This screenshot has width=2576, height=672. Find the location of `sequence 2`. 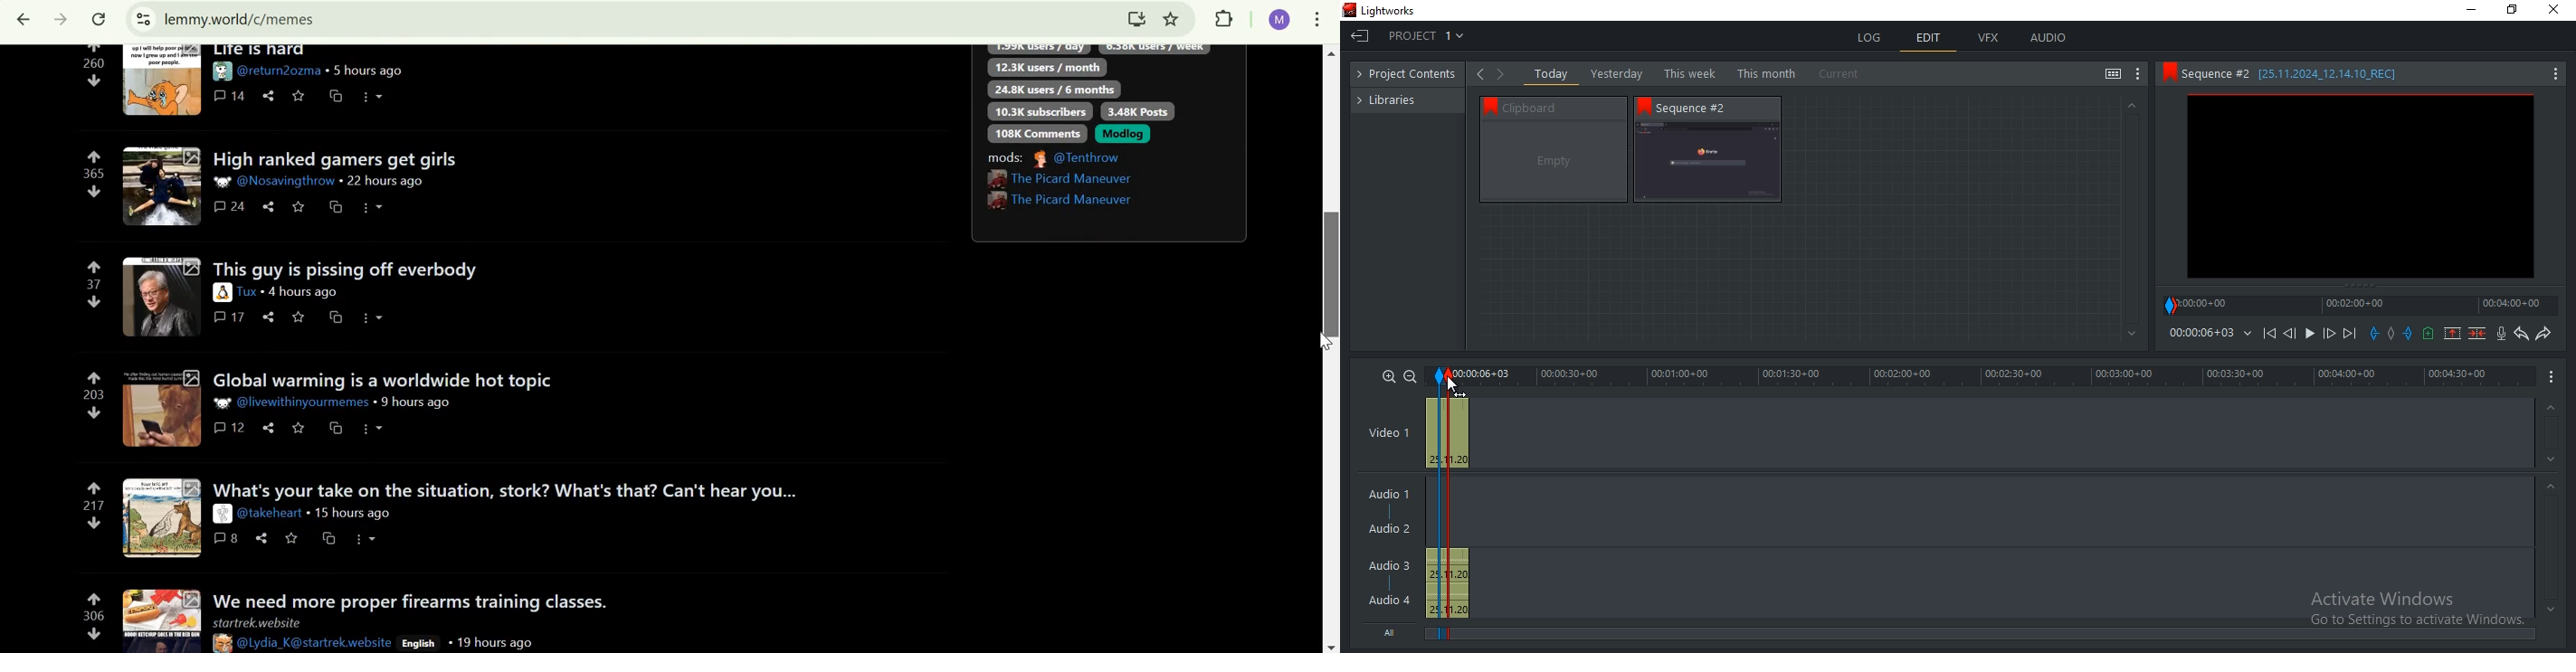

sequence 2 is located at coordinates (1707, 163).